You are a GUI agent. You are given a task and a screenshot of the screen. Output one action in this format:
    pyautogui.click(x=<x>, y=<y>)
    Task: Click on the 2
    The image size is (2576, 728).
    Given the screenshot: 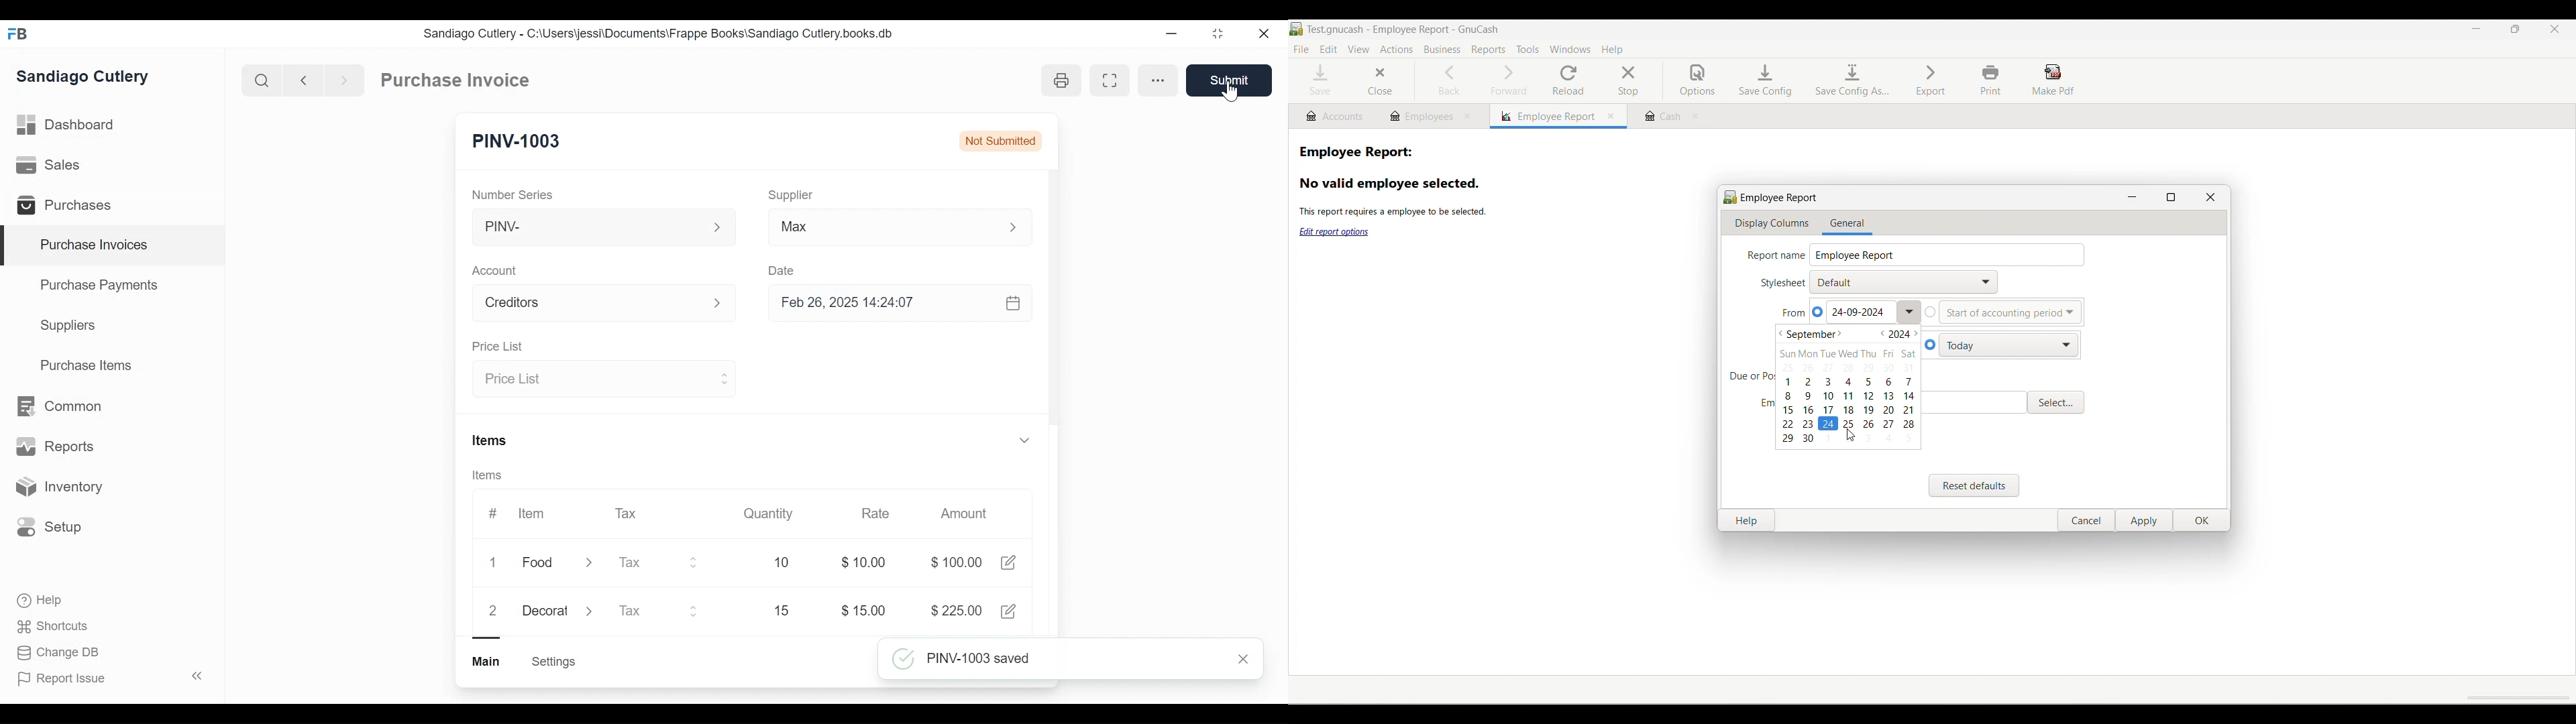 What is the action you would take?
    pyautogui.click(x=492, y=611)
    